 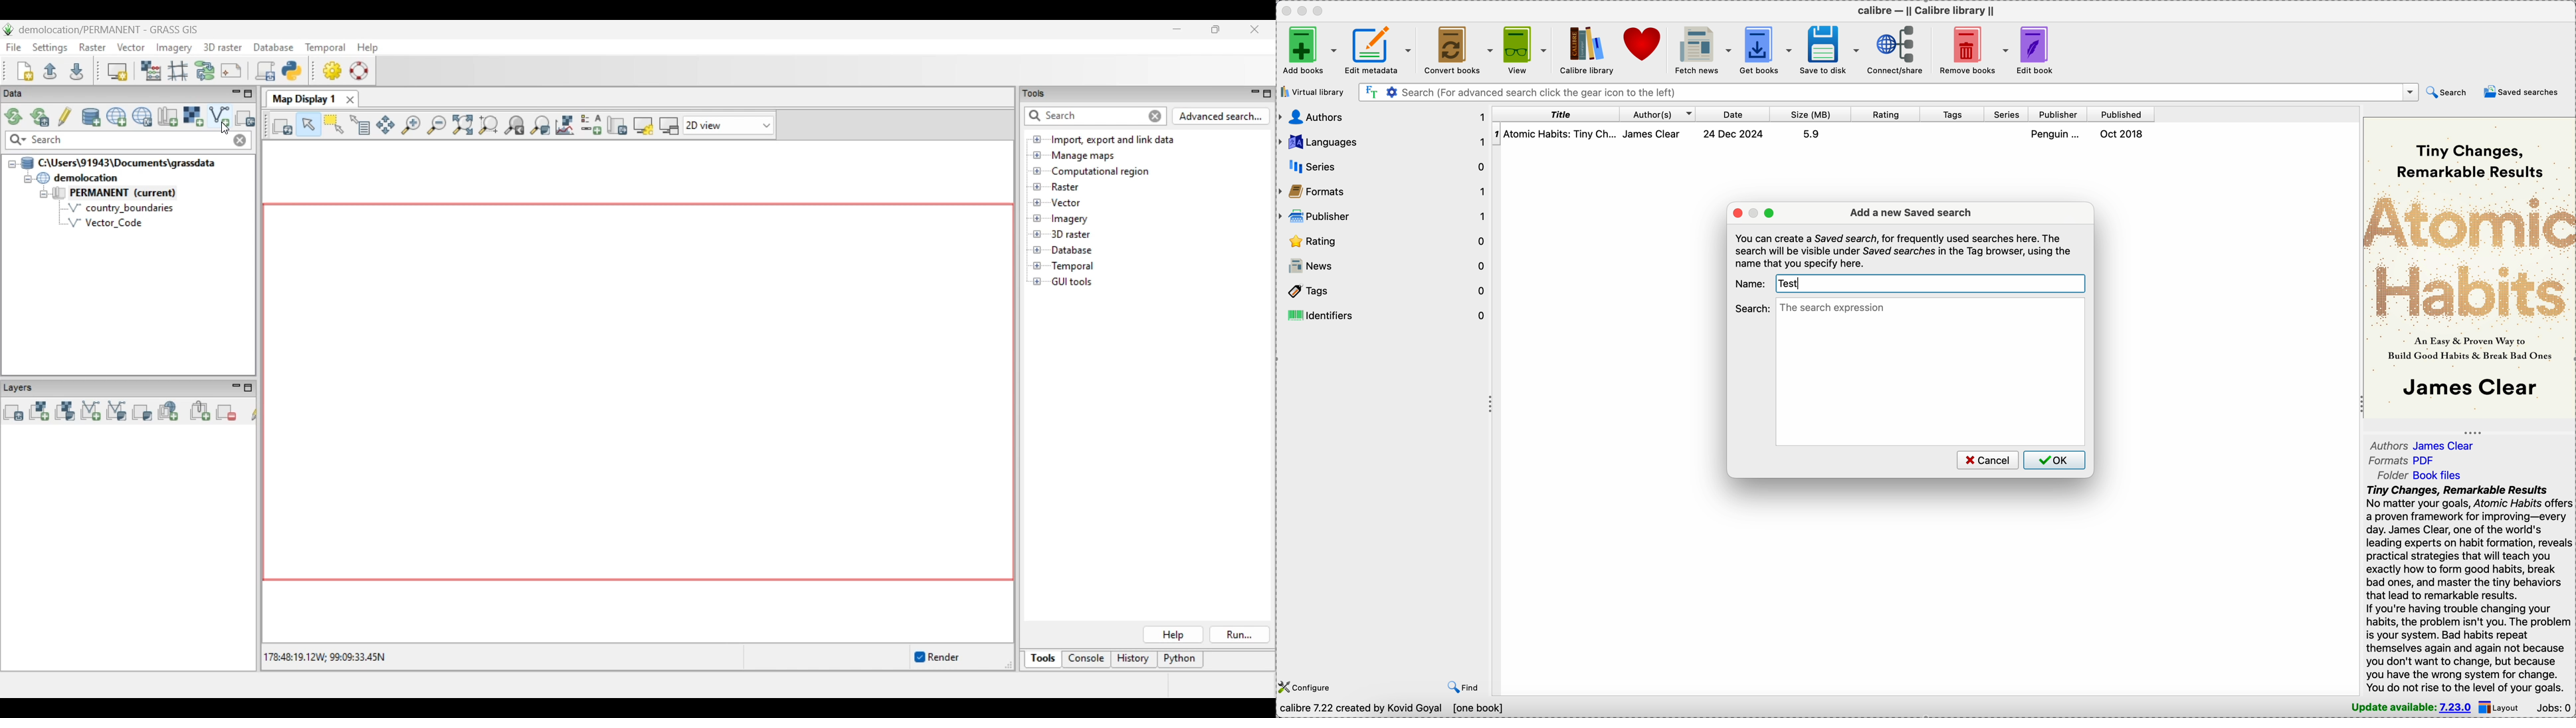 I want to click on donate, so click(x=1645, y=46).